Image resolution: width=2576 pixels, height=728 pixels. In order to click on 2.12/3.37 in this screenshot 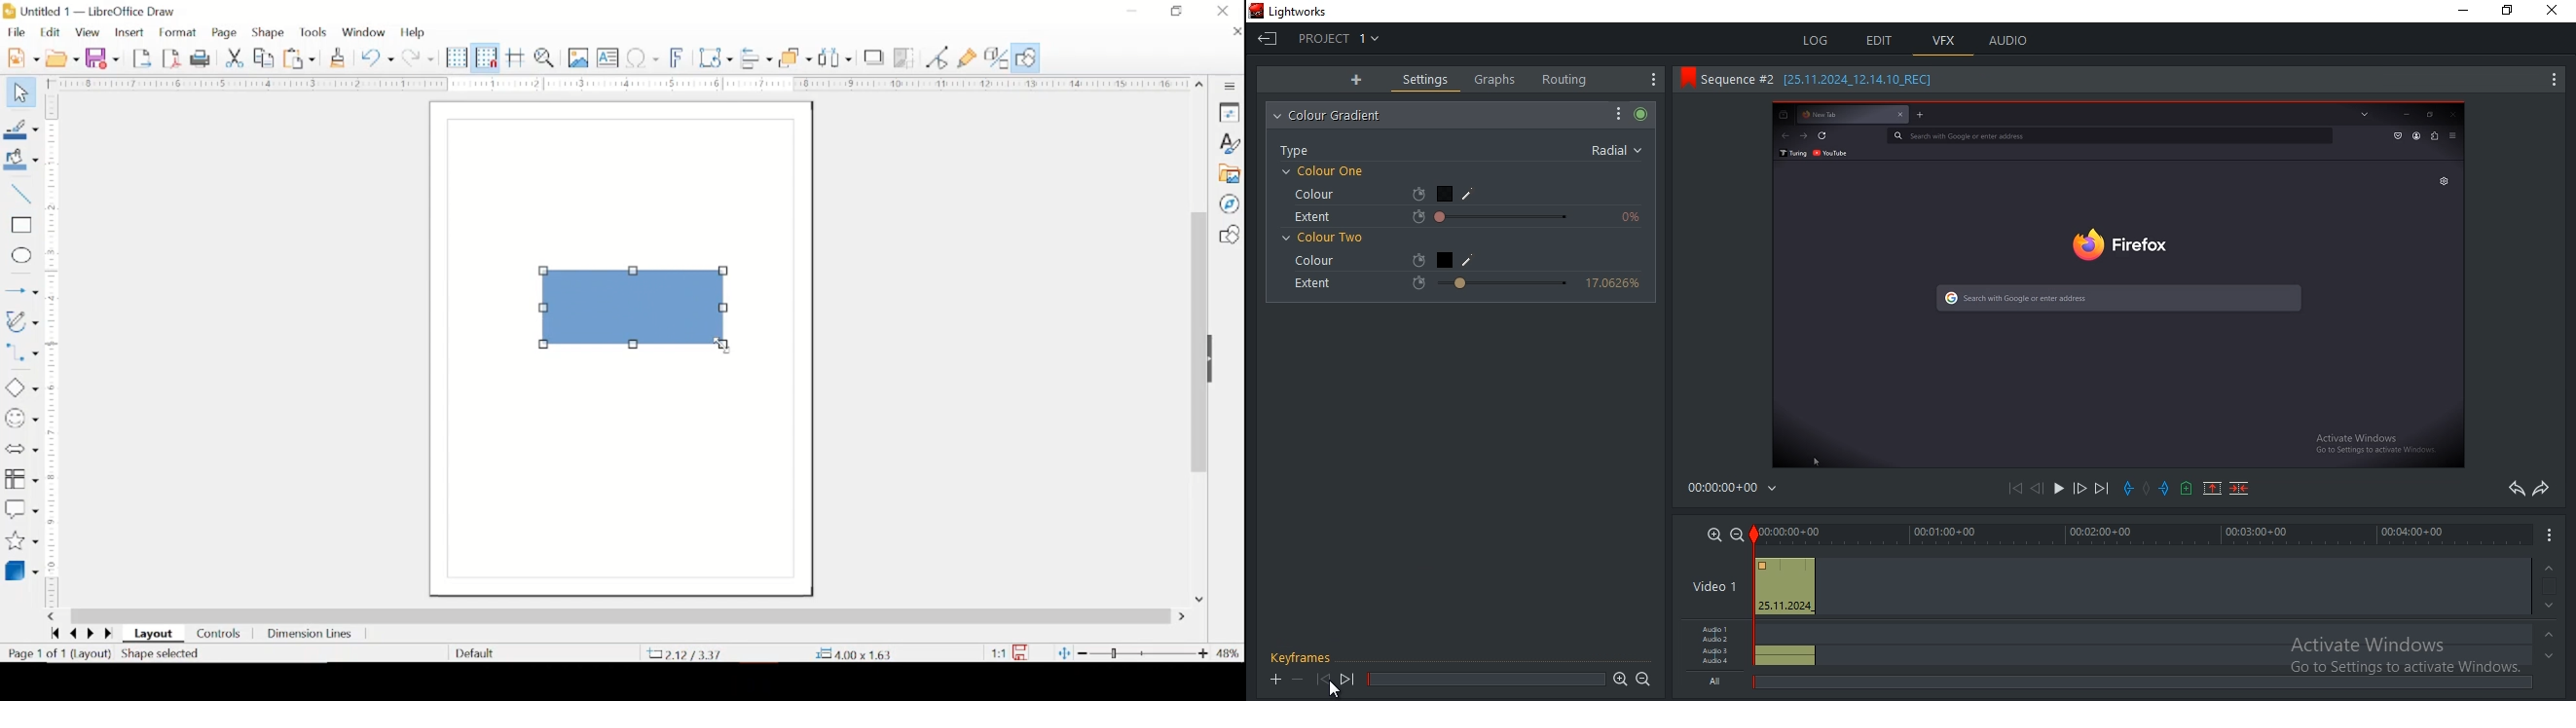, I will do `click(687, 654)`.